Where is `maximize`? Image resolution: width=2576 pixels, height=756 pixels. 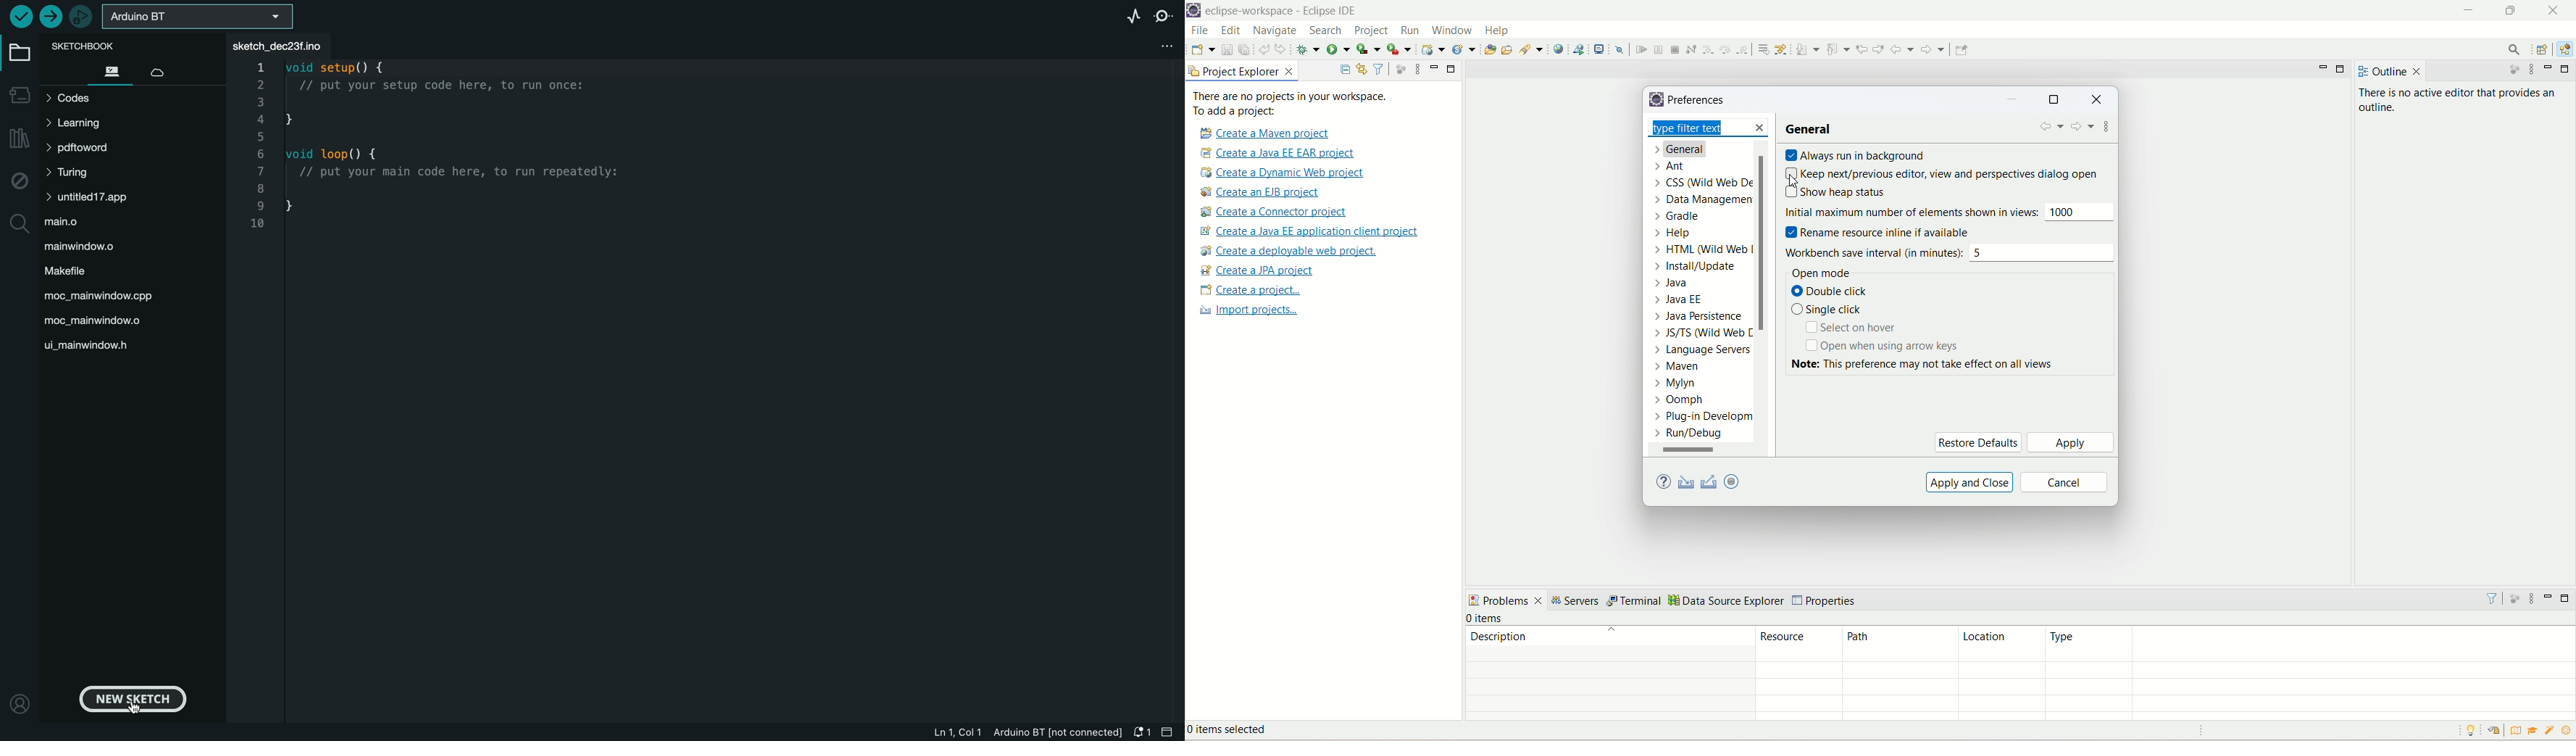 maximize is located at coordinates (1452, 70).